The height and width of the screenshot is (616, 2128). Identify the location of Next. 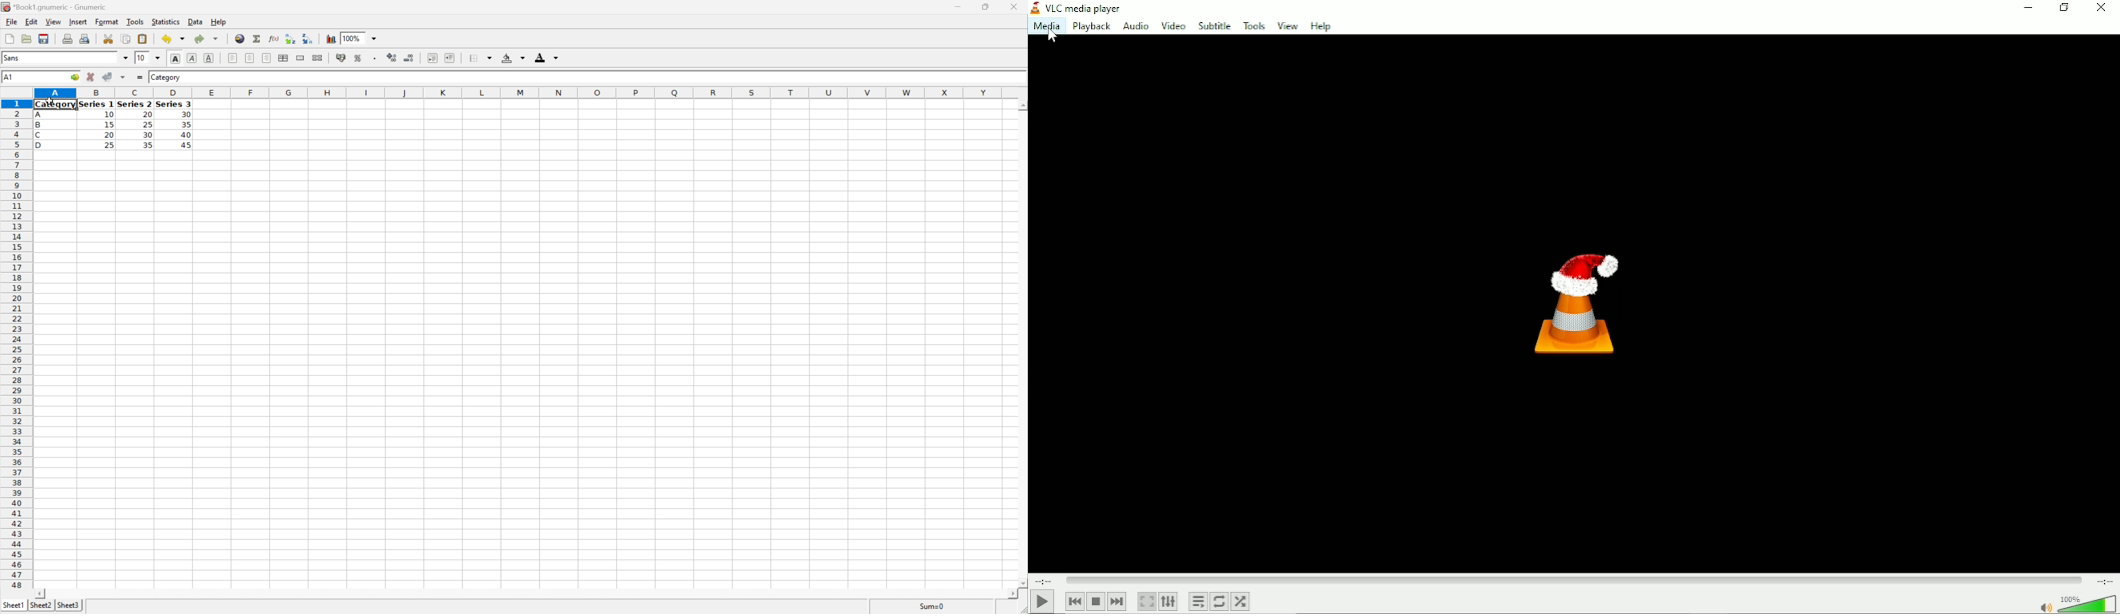
(1118, 601).